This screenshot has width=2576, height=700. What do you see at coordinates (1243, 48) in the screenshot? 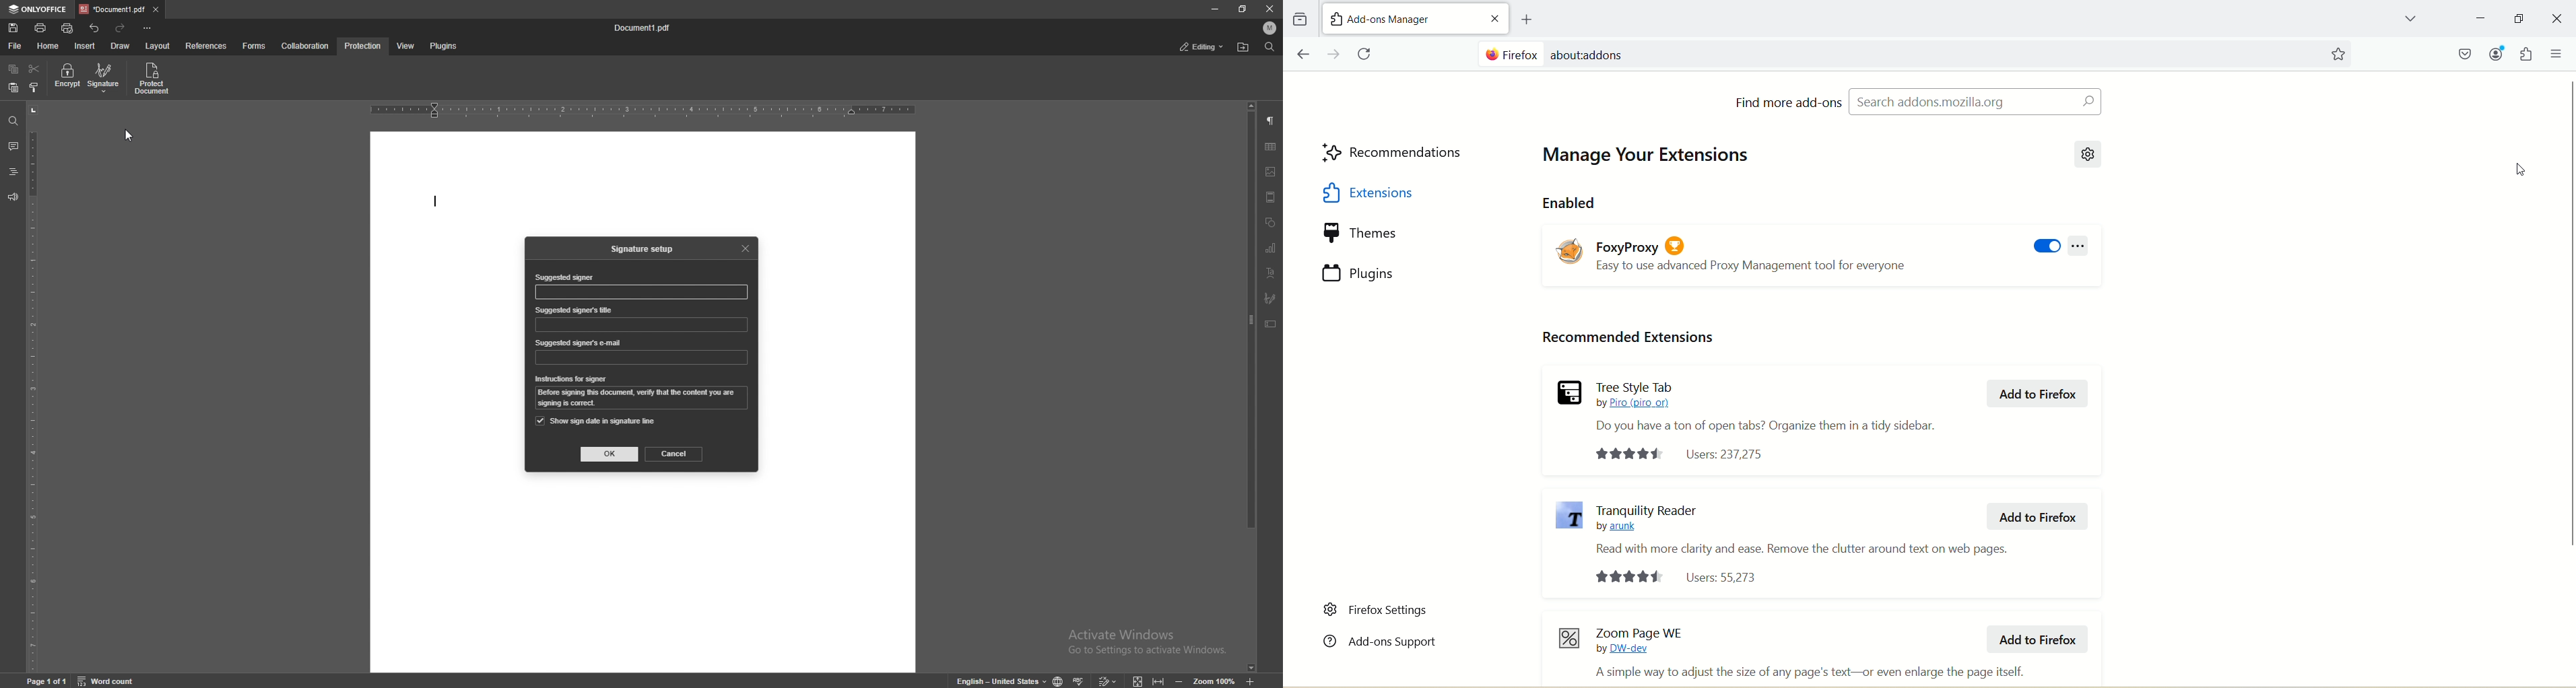
I see `locate file` at bounding box center [1243, 48].